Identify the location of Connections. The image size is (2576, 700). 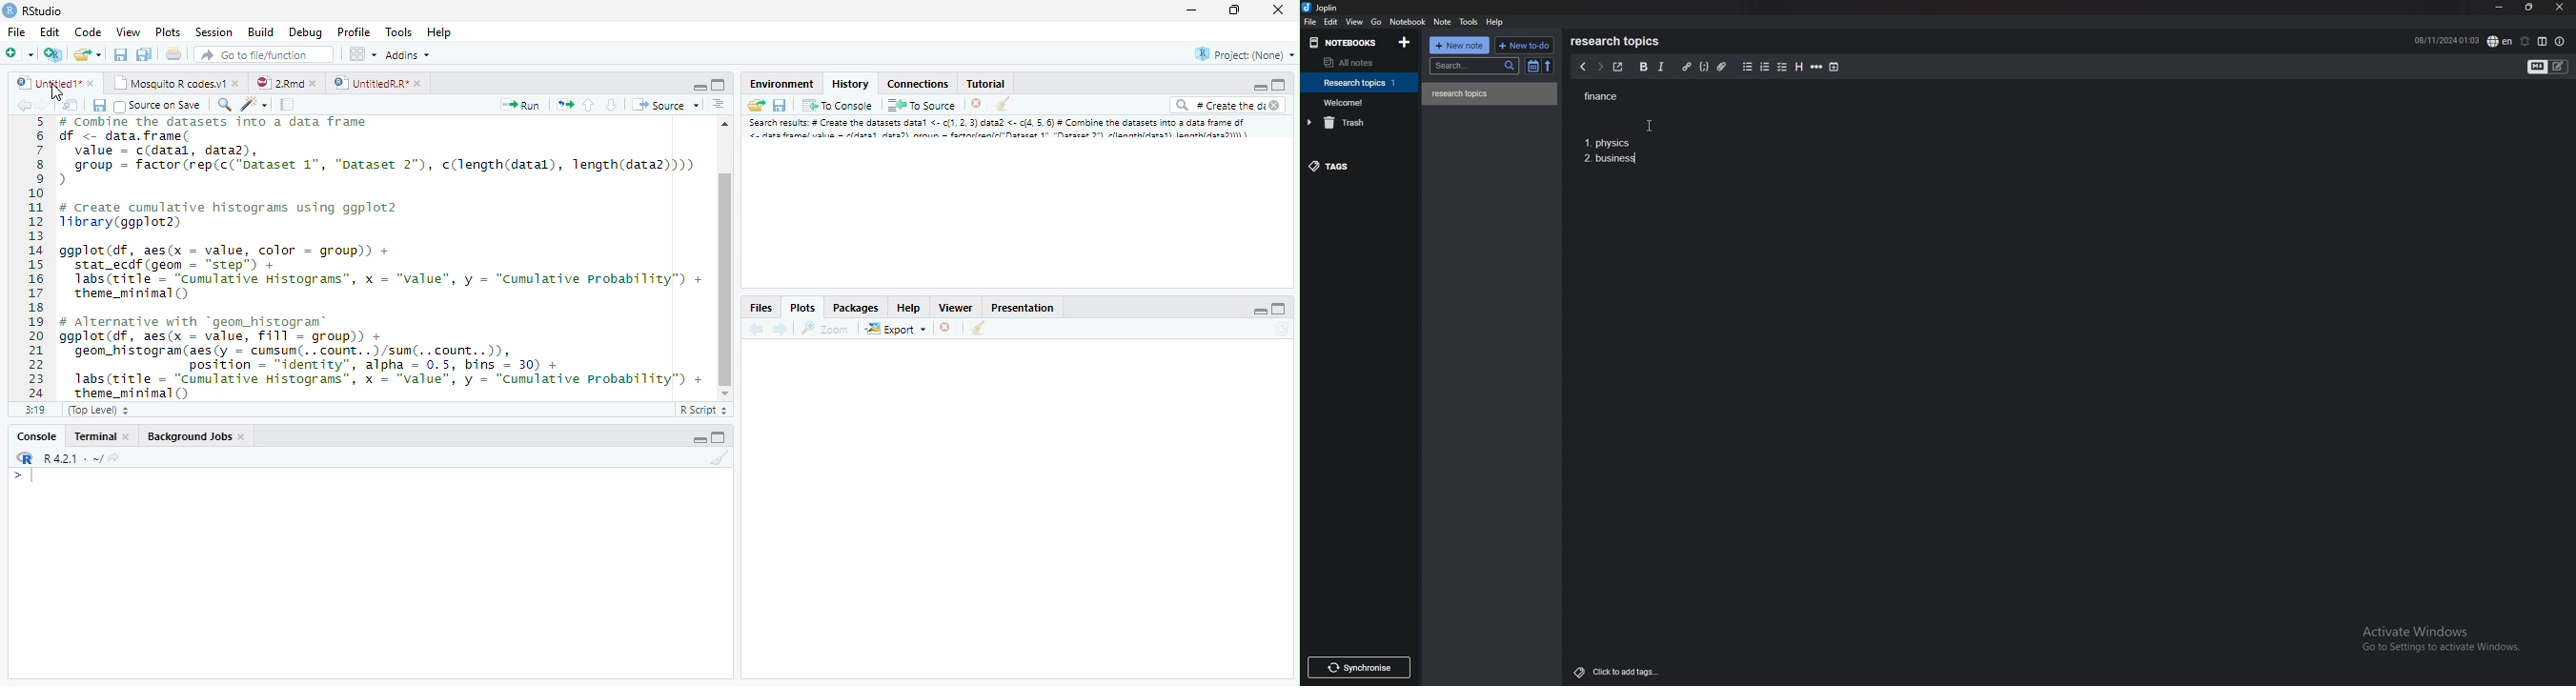
(919, 84).